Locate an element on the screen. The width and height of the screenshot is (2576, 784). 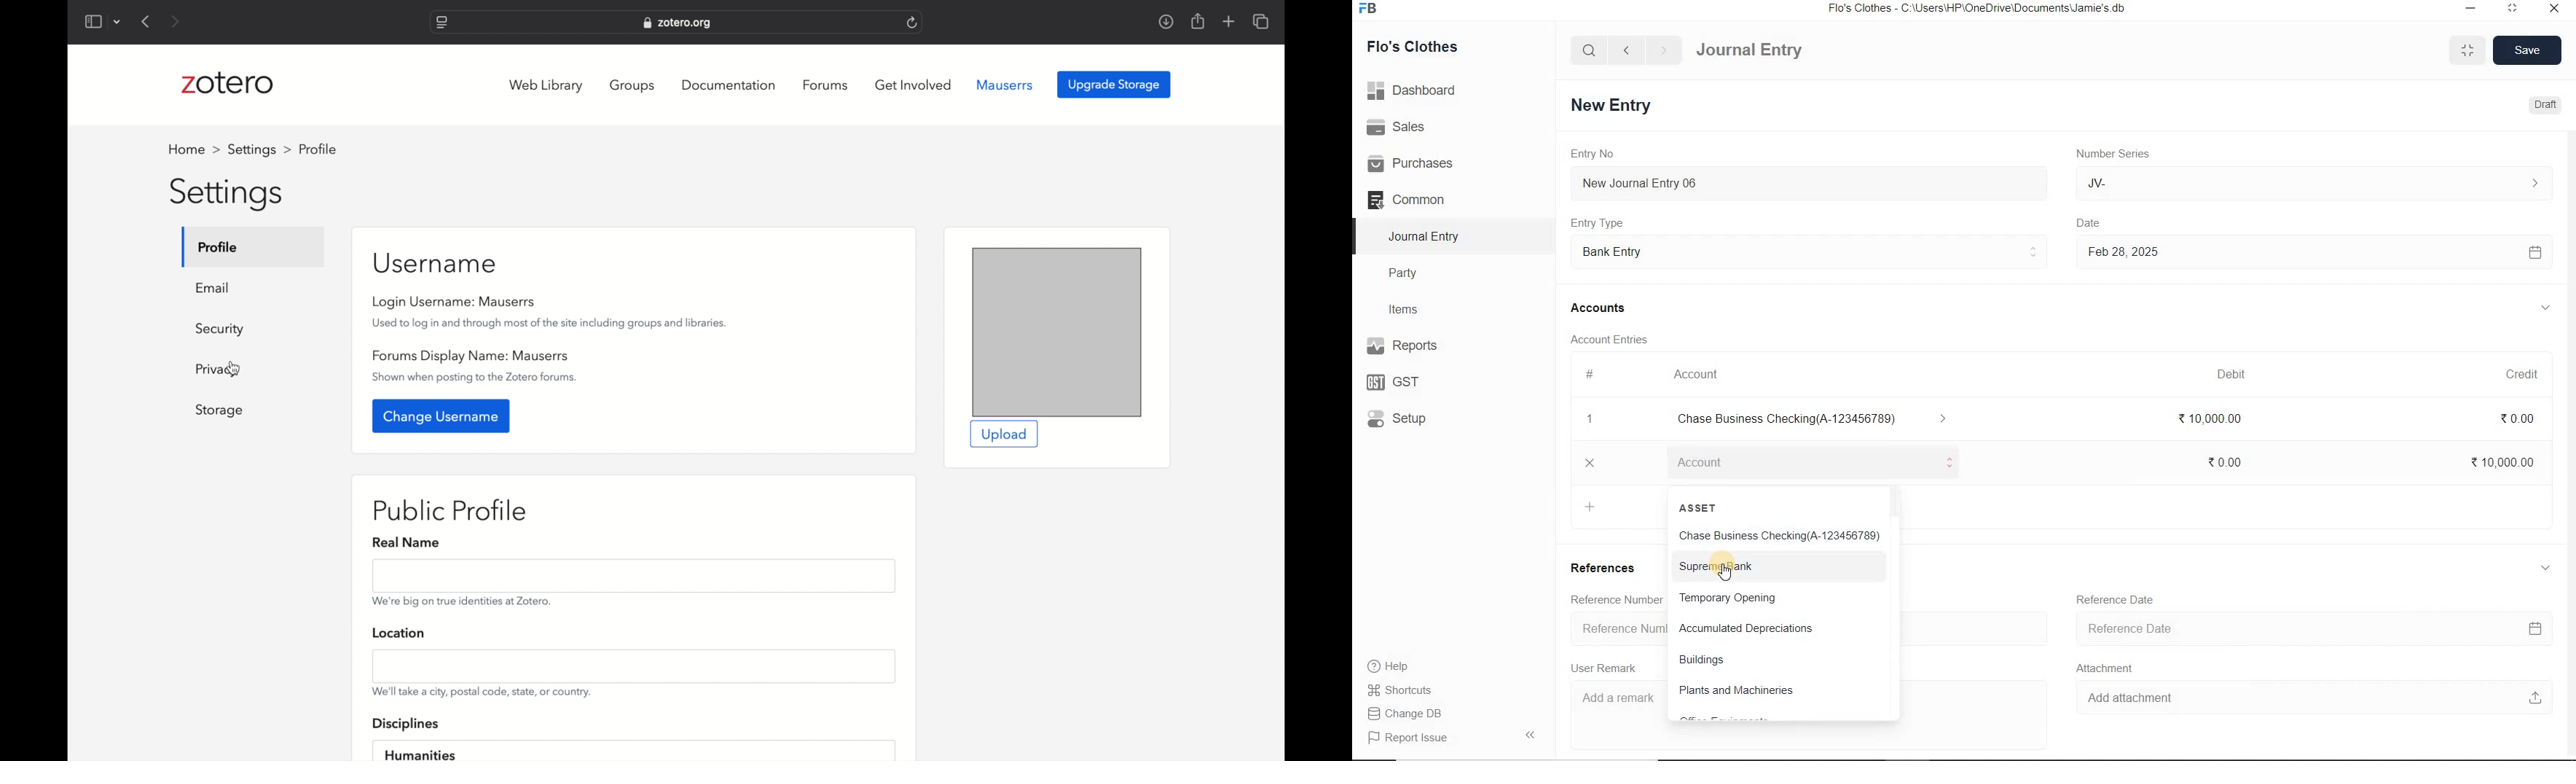
Chase Business Checking(A-123456789) is located at coordinates (1820, 420).